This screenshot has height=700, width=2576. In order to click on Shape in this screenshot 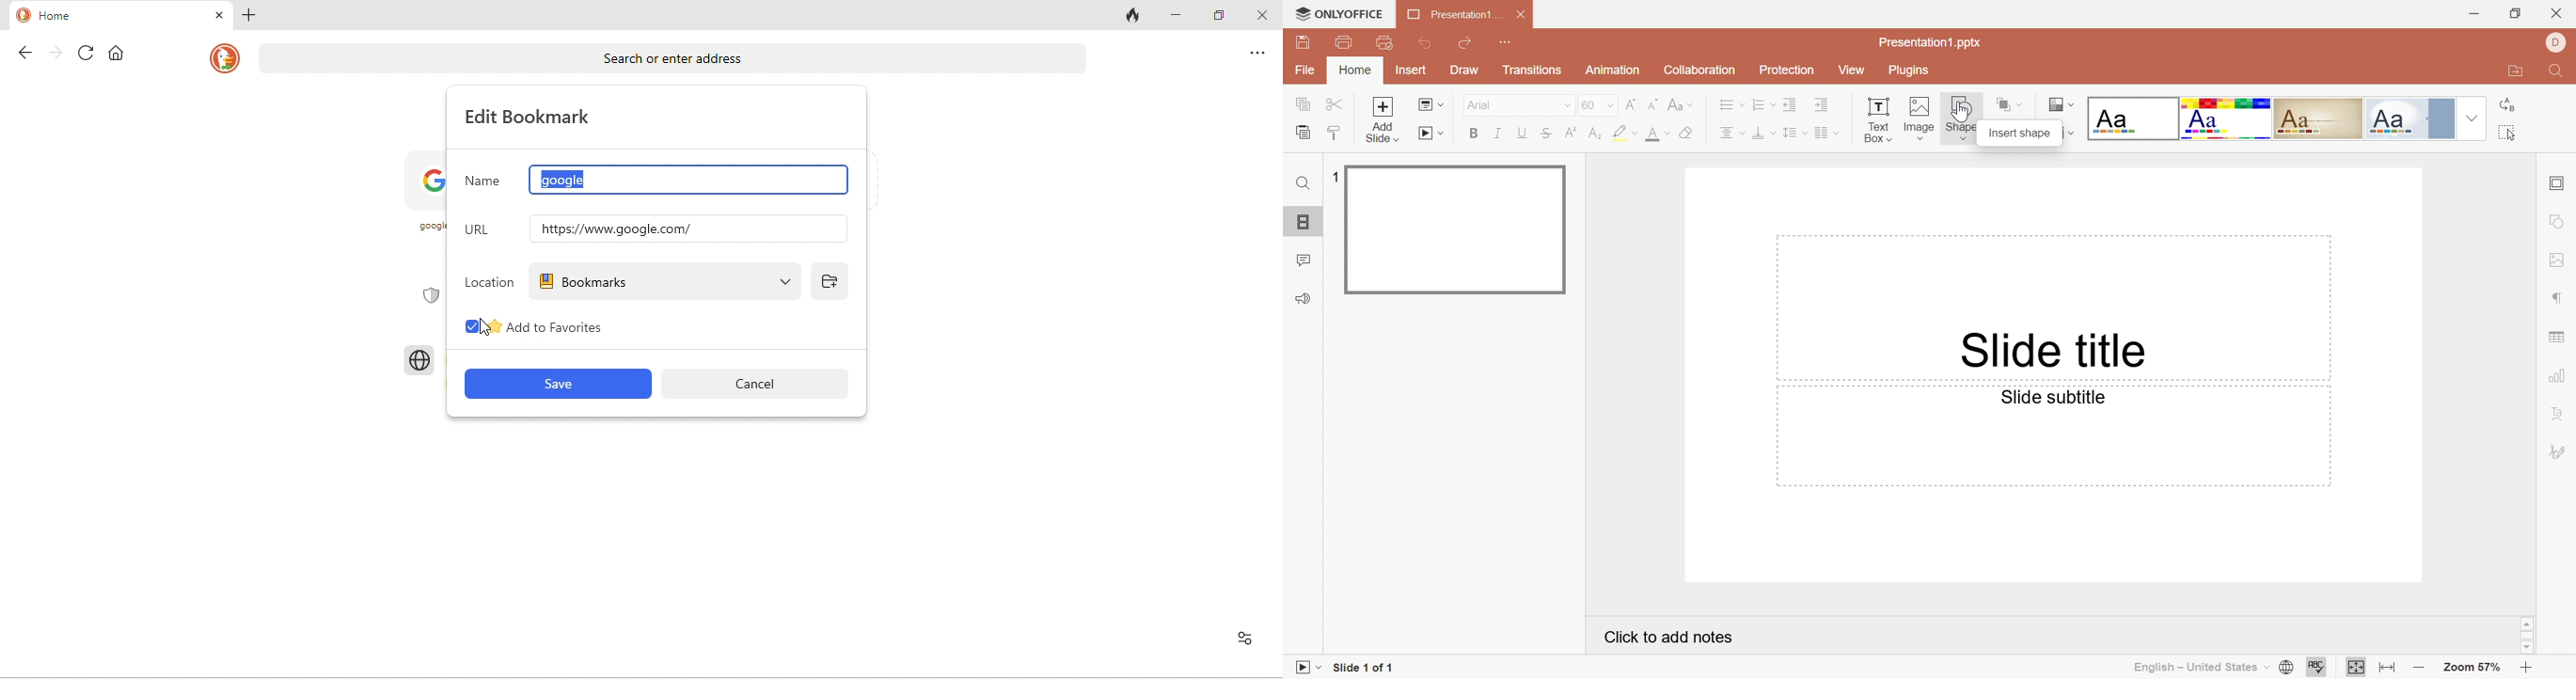, I will do `click(1962, 121)`.